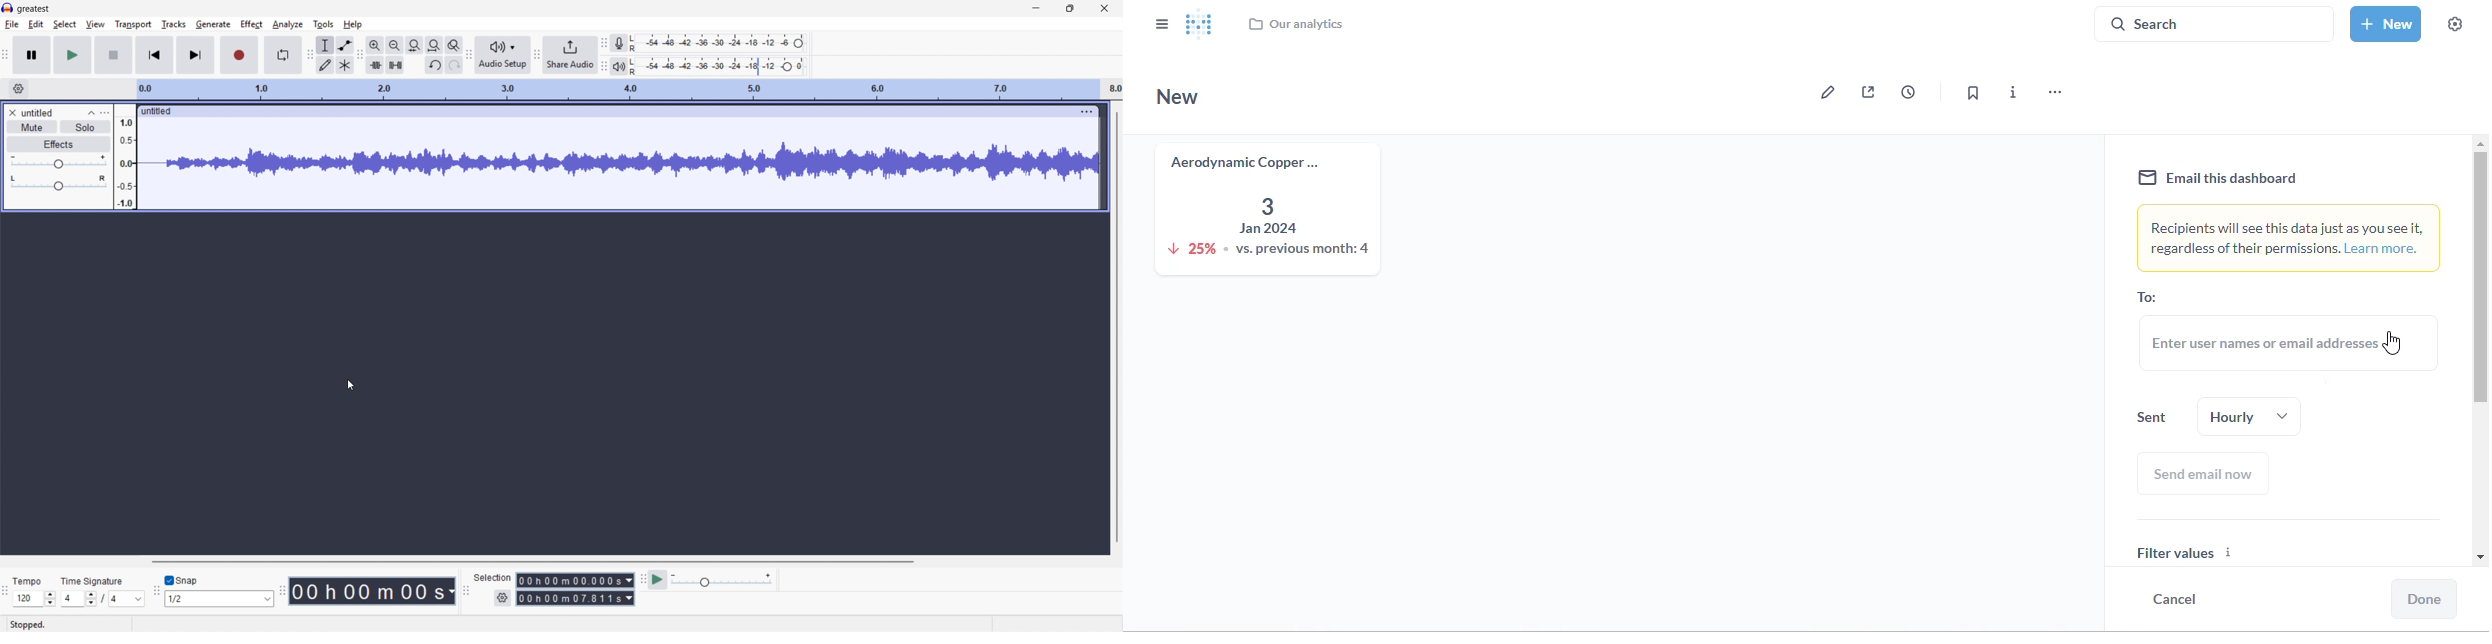 This screenshot has width=2492, height=644. I want to click on audio setup toolbar, so click(470, 56).